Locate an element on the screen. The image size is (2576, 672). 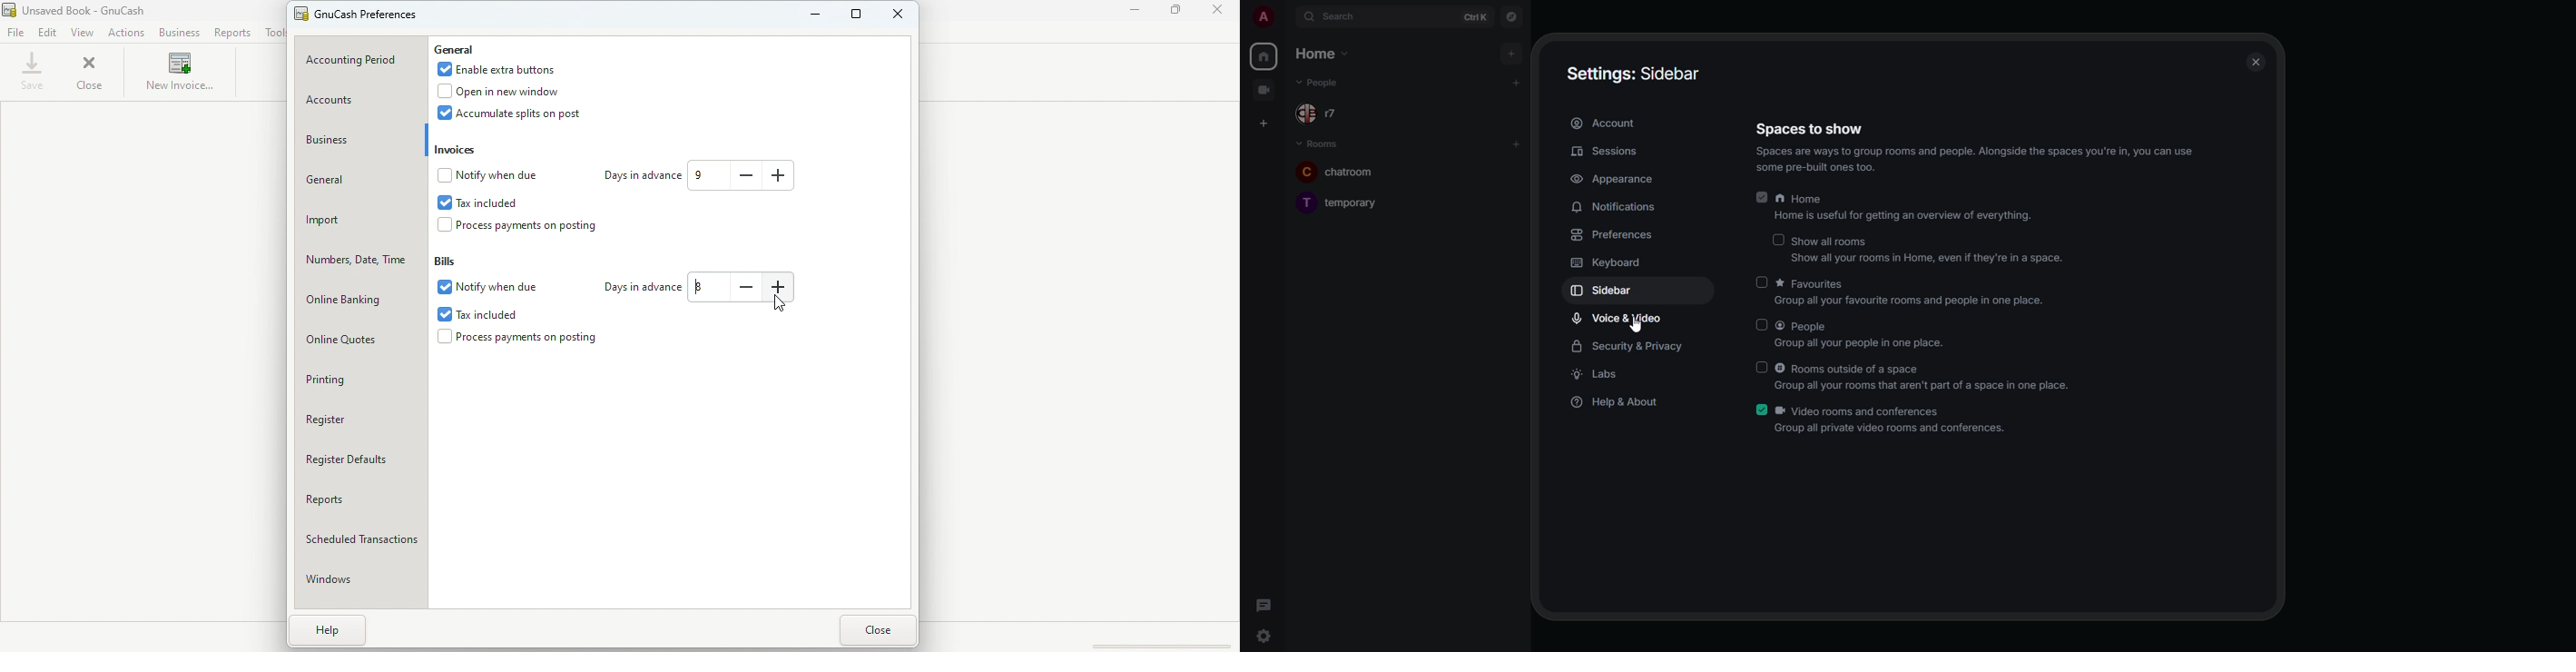
keyboard is located at coordinates (1609, 263).